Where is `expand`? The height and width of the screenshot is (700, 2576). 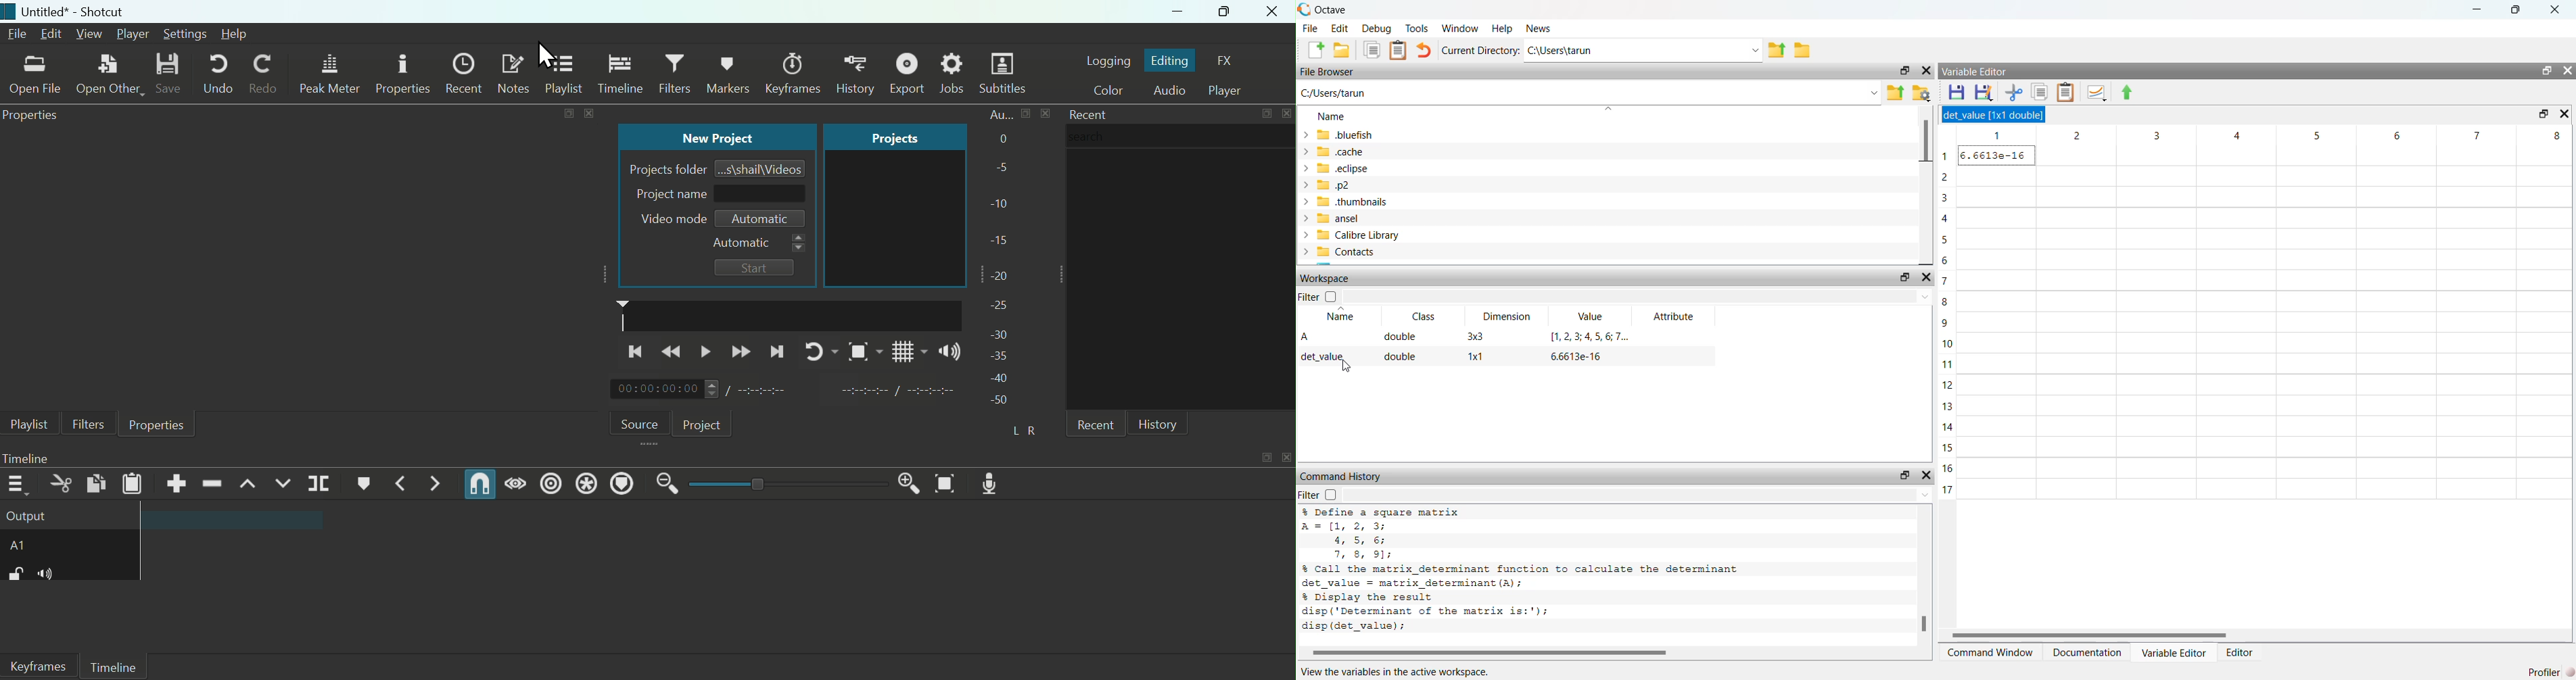 expand is located at coordinates (1266, 114).